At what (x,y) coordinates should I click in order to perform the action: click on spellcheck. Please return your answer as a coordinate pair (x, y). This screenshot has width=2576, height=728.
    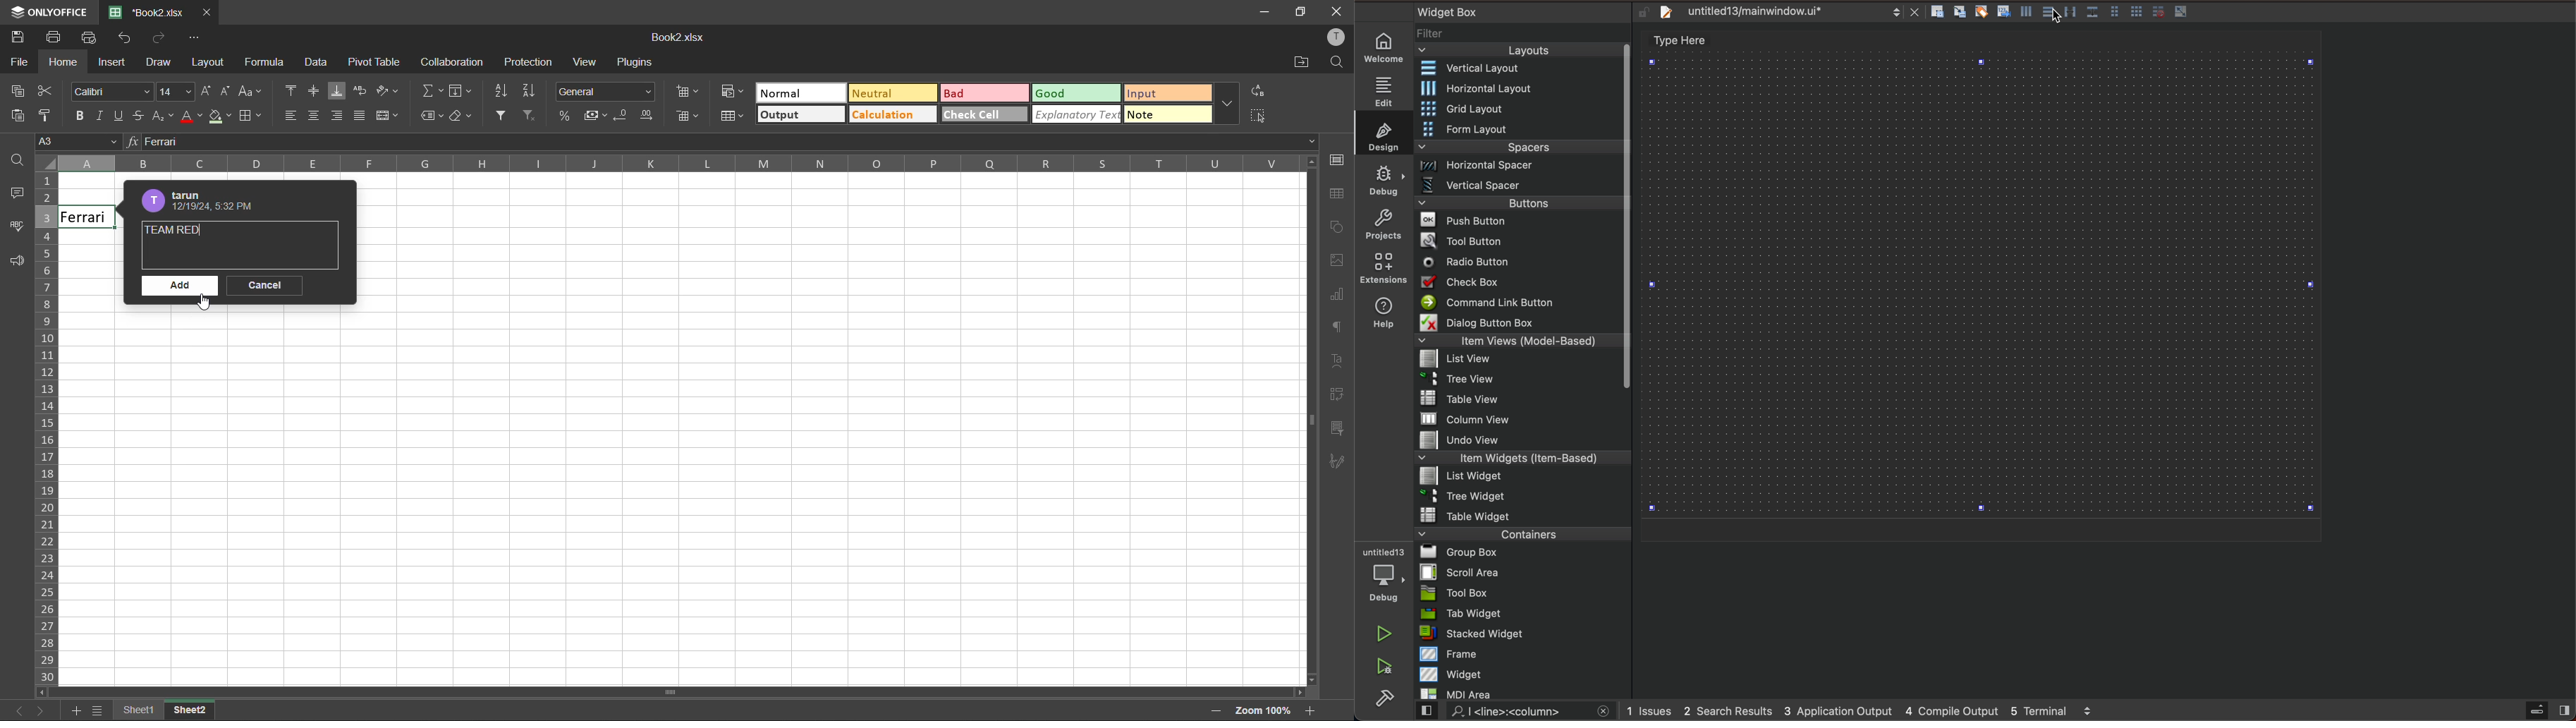
    Looking at the image, I should click on (18, 229).